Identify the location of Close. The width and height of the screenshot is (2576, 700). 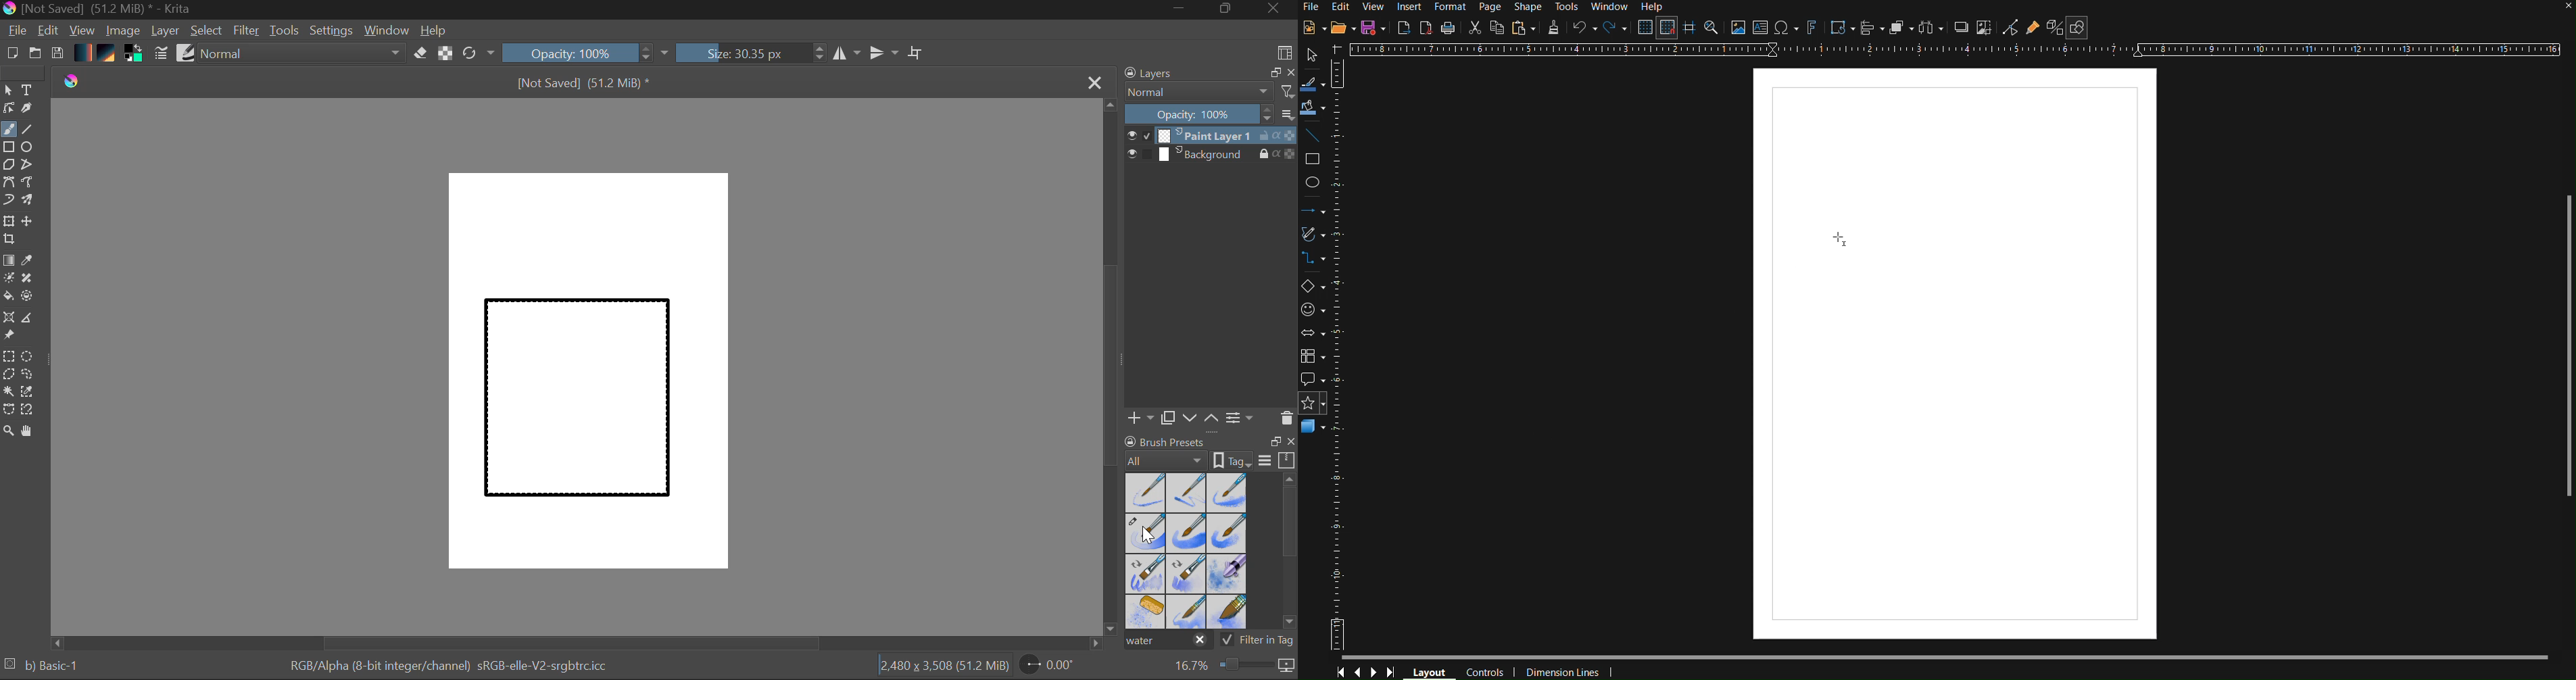
(1275, 9).